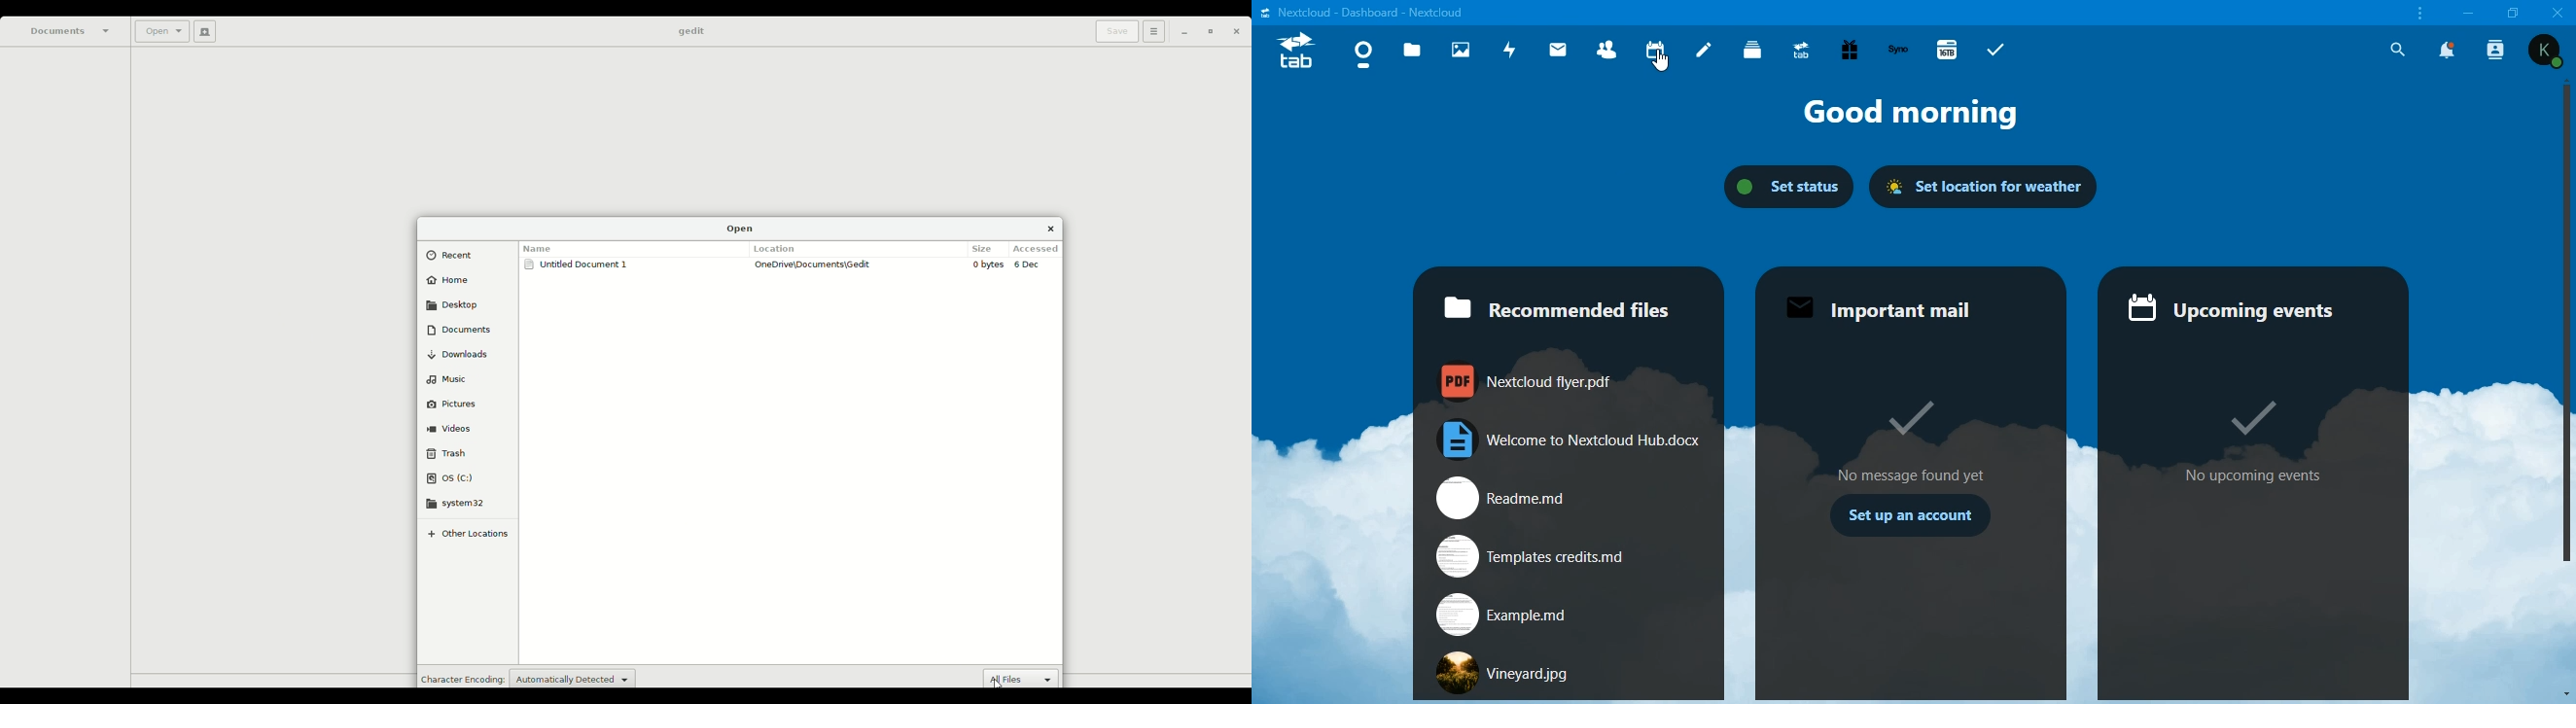 Image resolution: width=2576 pixels, height=728 pixels. What do you see at coordinates (1461, 50) in the screenshot?
I see `photos` at bounding box center [1461, 50].